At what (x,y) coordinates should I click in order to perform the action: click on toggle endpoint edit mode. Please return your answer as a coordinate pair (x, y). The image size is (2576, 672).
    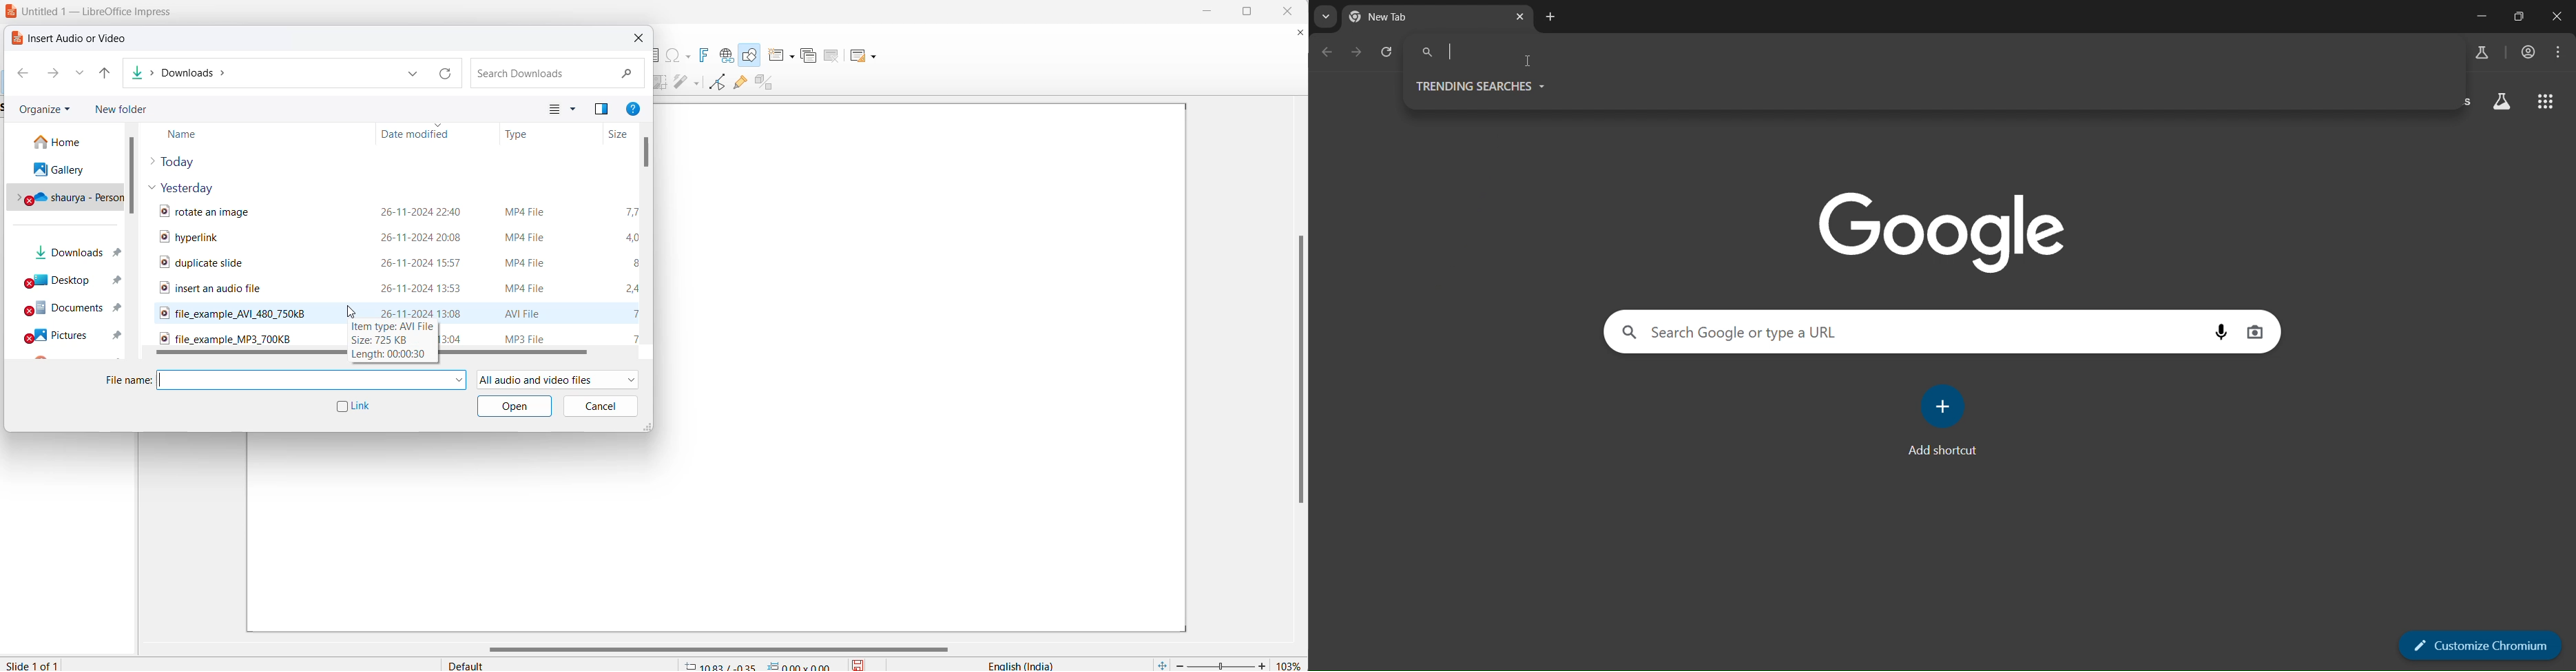
    Looking at the image, I should click on (721, 84).